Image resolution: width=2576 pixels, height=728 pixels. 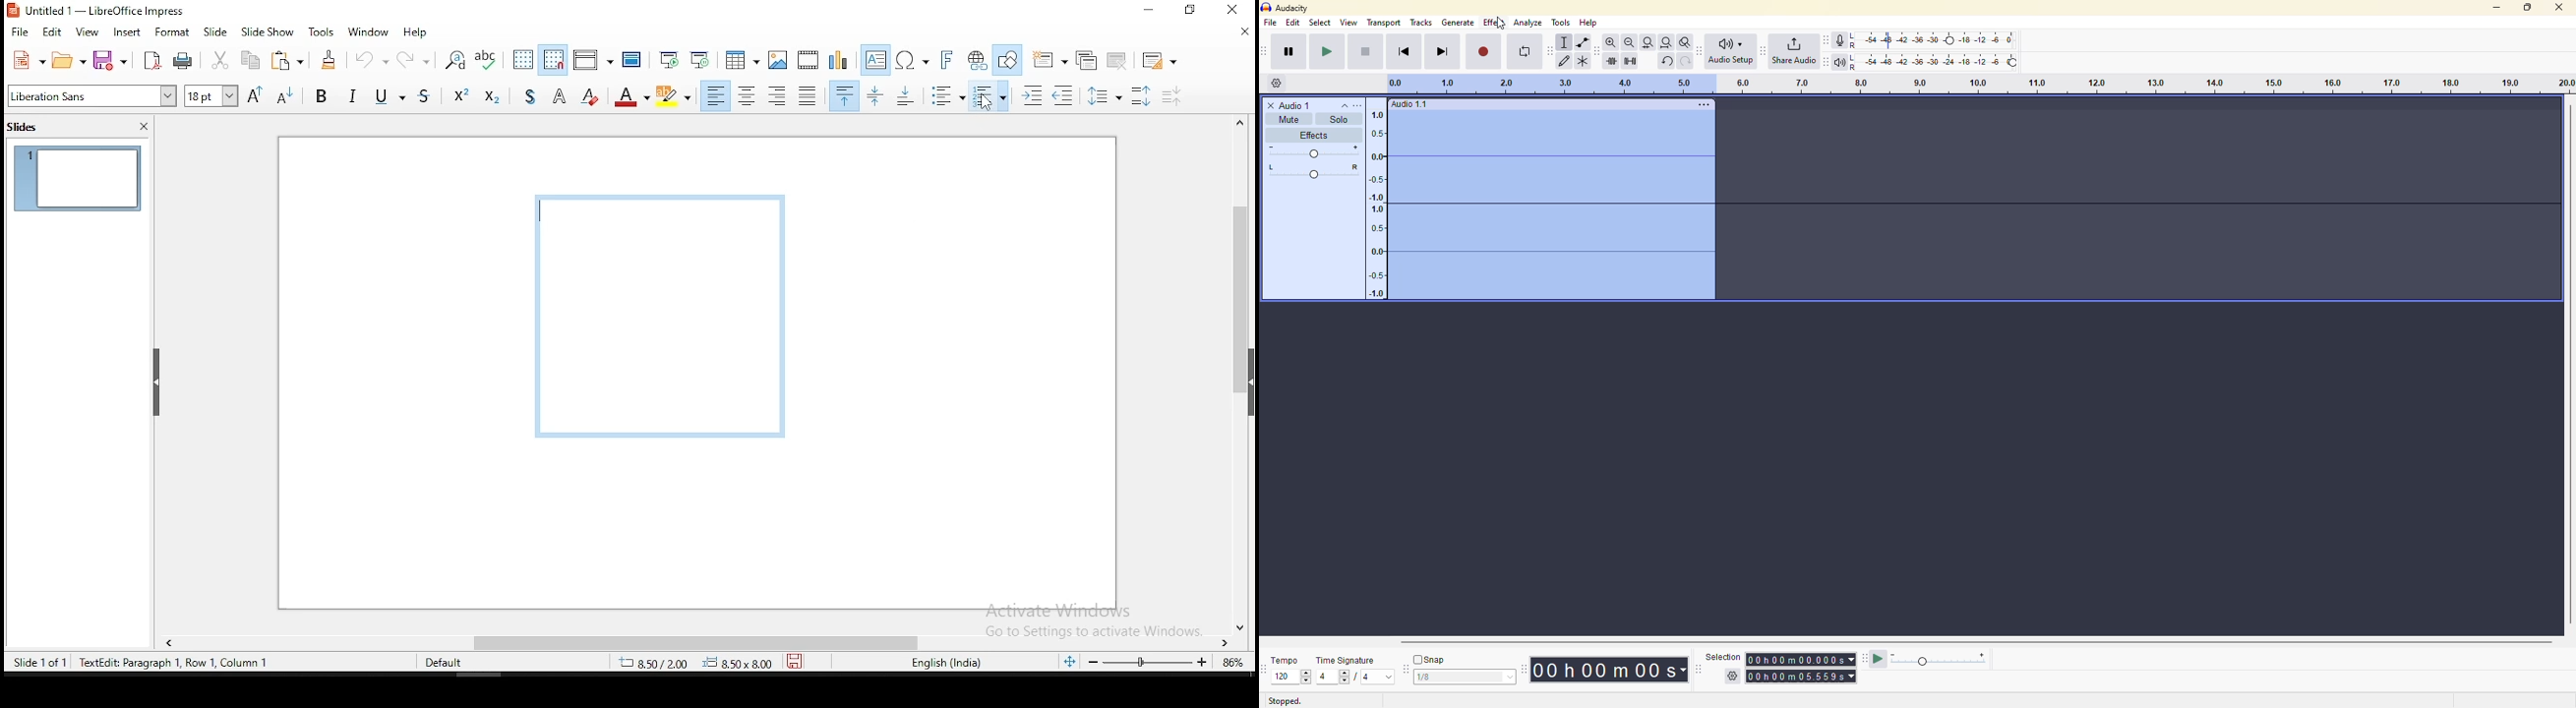 I want to click on redo, so click(x=1685, y=61).